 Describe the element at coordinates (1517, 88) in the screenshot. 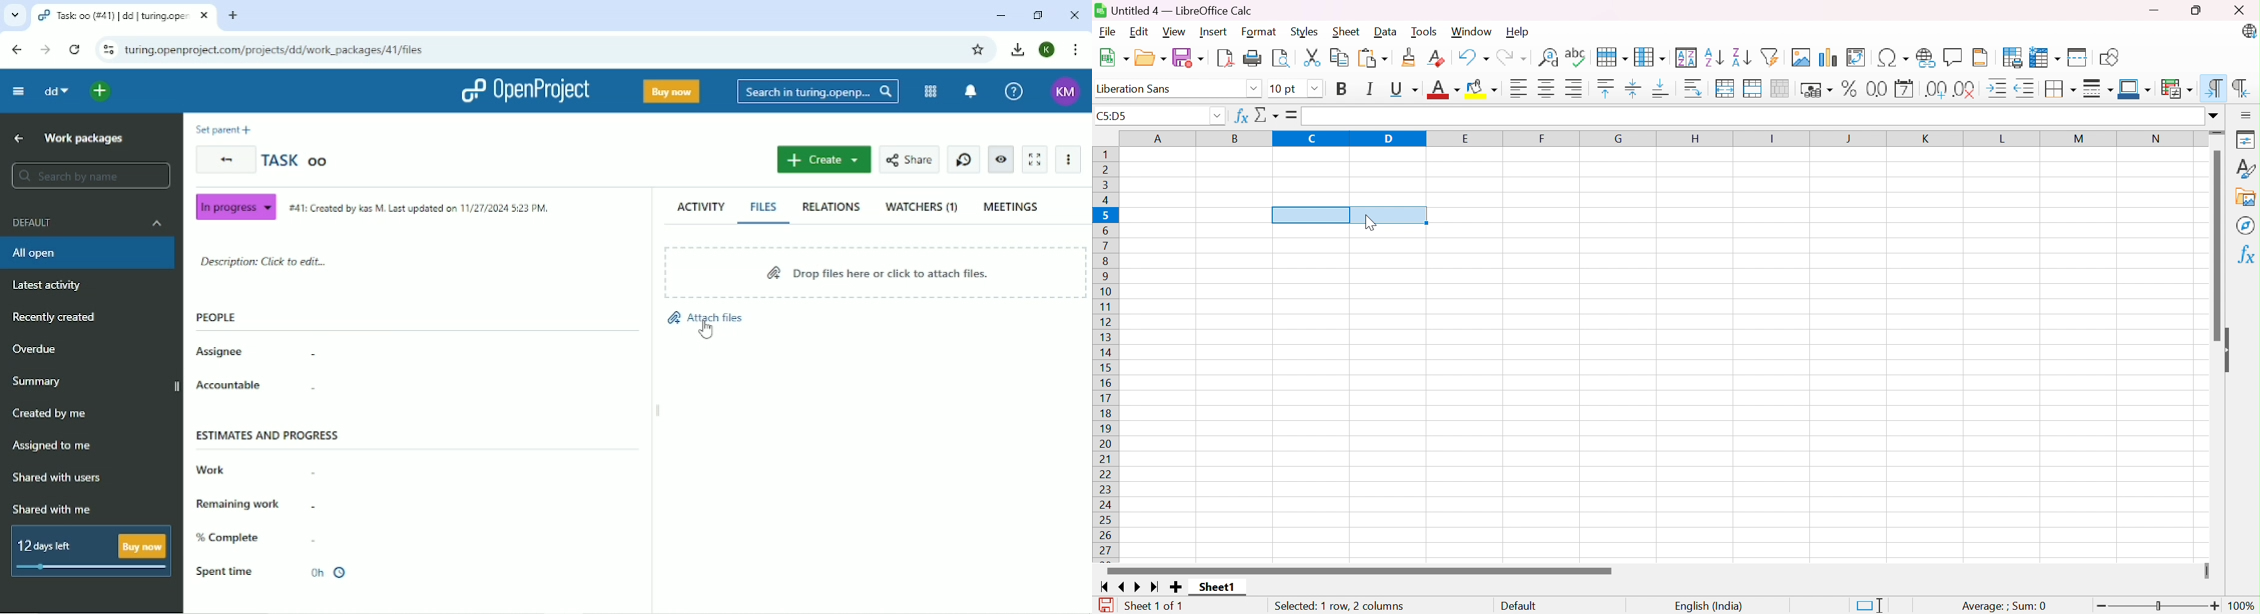

I see `Align Left` at that location.